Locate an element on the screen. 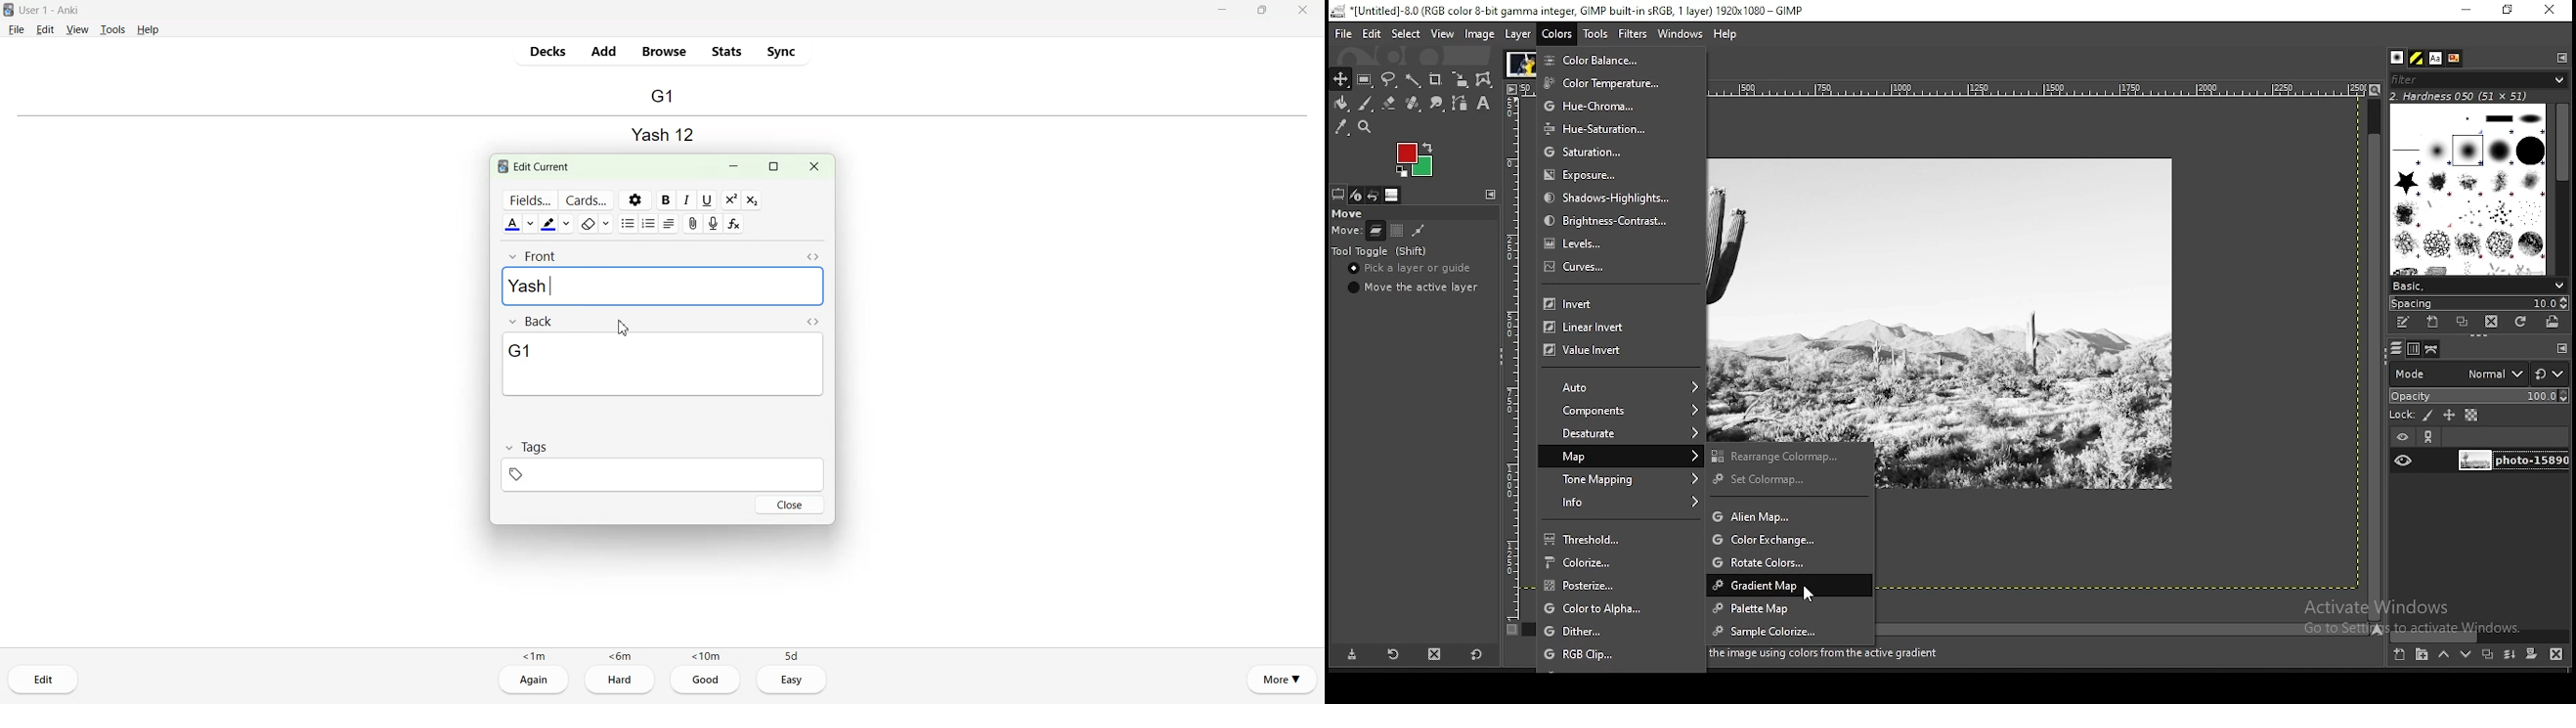 Image resolution: width=2576 pixels, height=728 pixels. new layer group is located at coordinates (2421, 655).